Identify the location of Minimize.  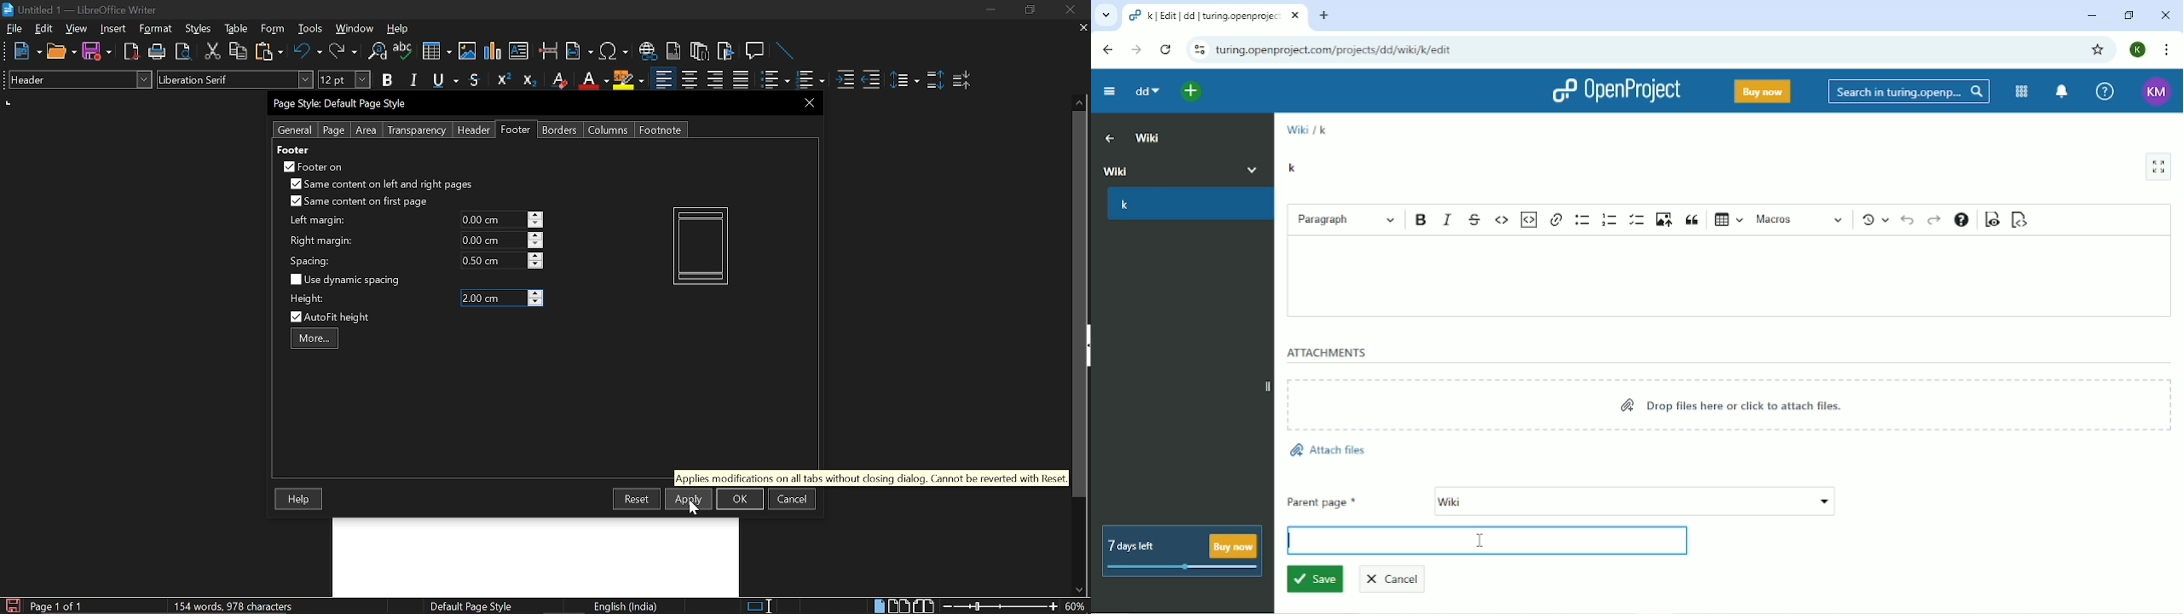
(991, 12).